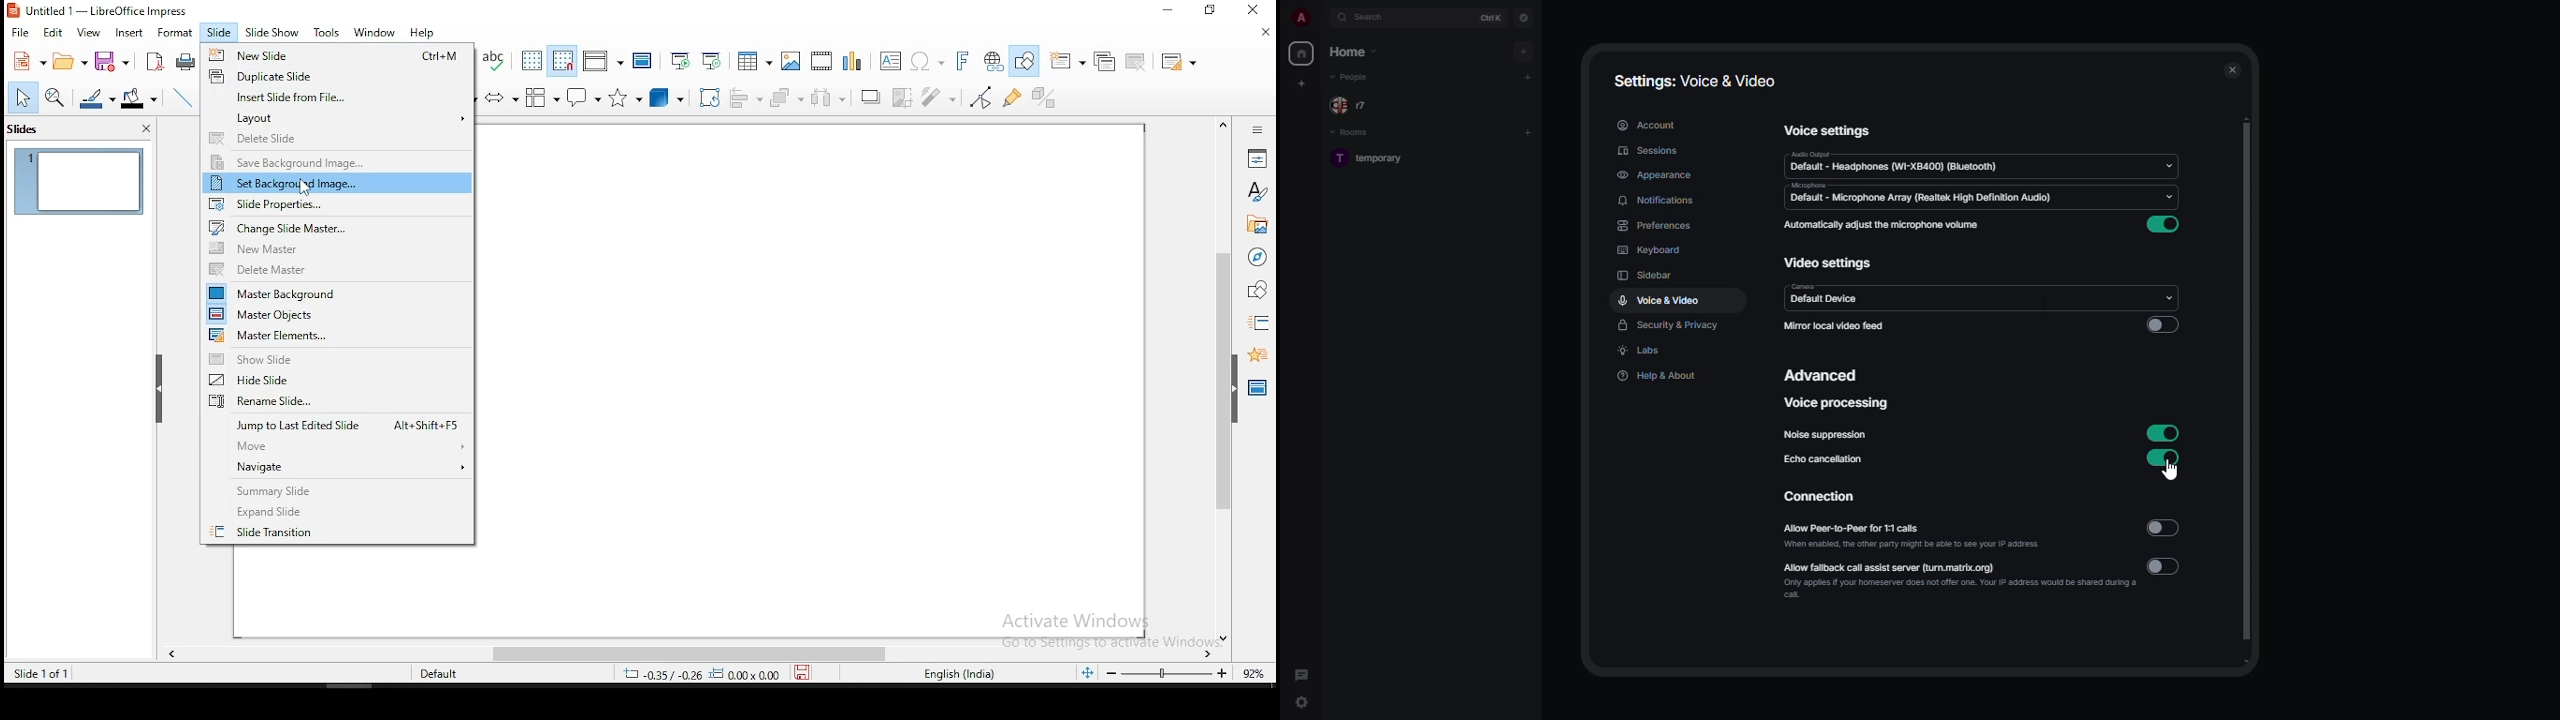 This screenshot has width=2576, height=728. Describe the element at coordinates (375, 32) in the screenshot. I see `window` at that location.